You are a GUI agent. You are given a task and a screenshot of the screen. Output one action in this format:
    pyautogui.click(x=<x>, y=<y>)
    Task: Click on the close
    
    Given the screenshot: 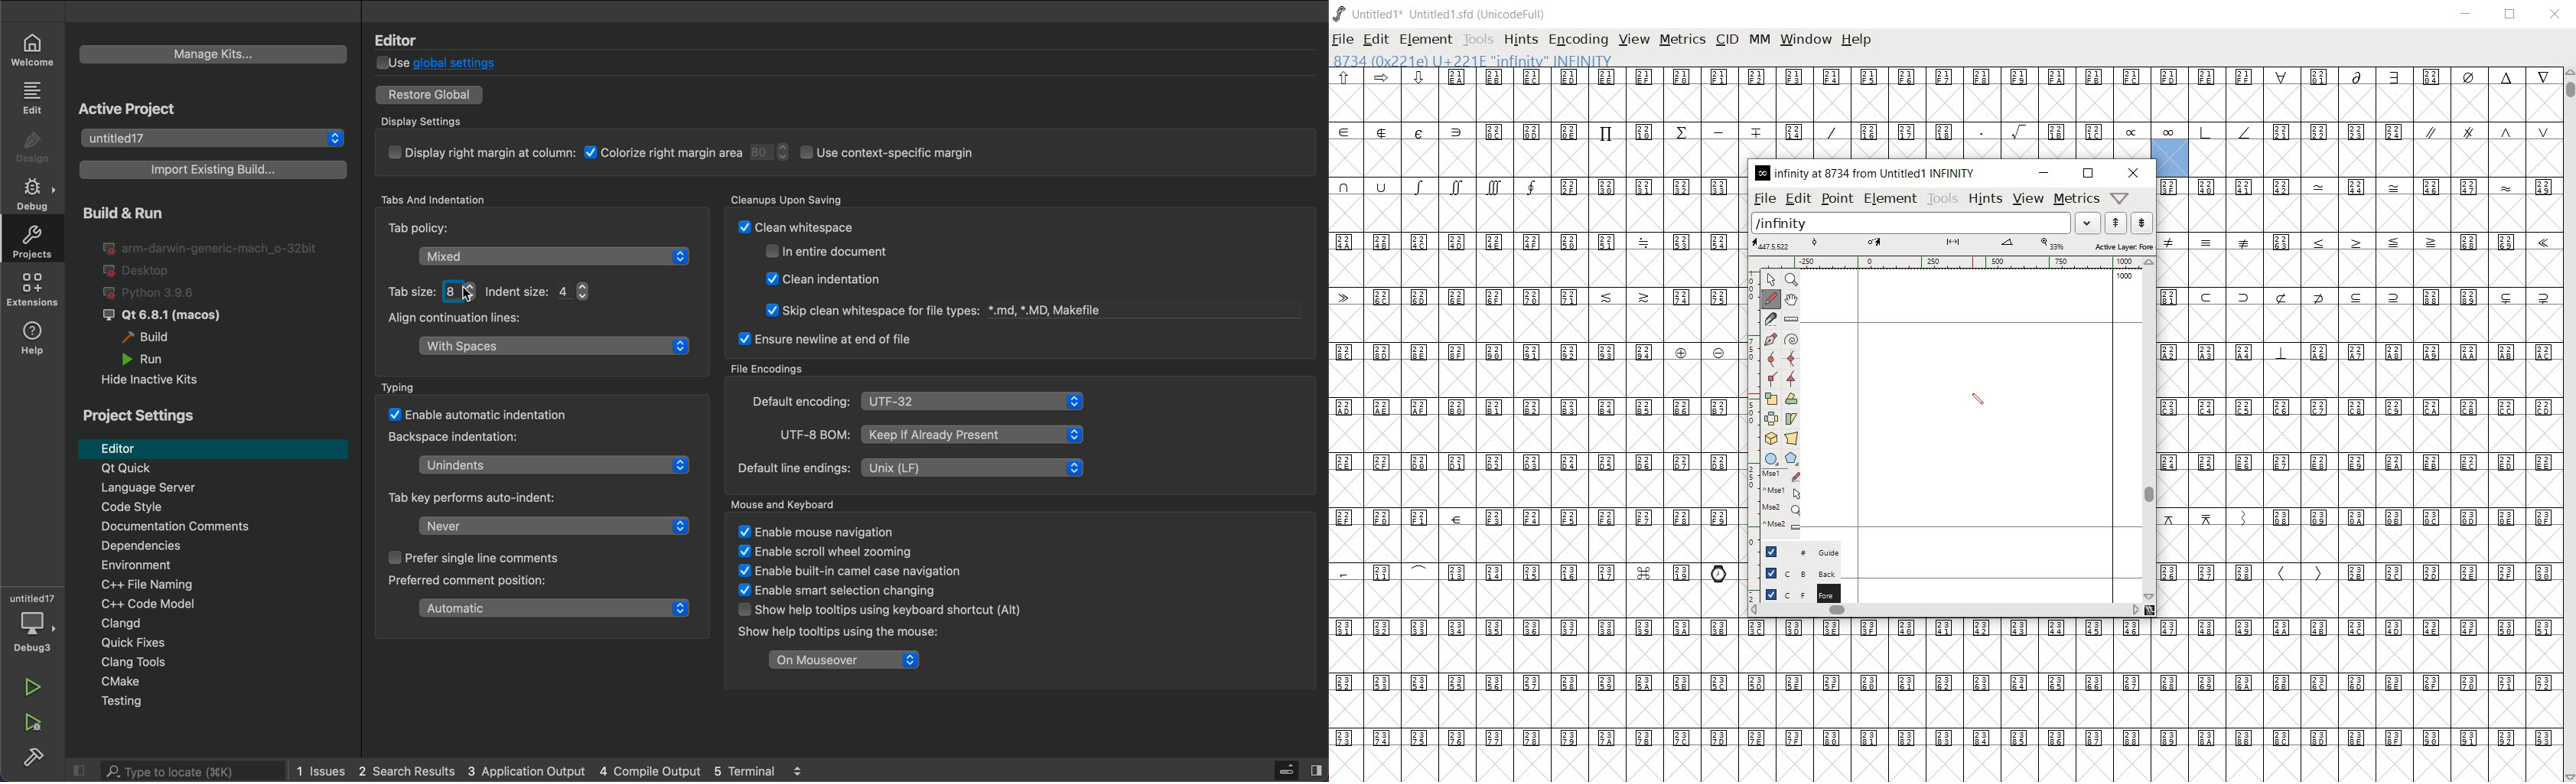 What is the action you would take?
    pyautogui.click(x=2556, y=15)
    